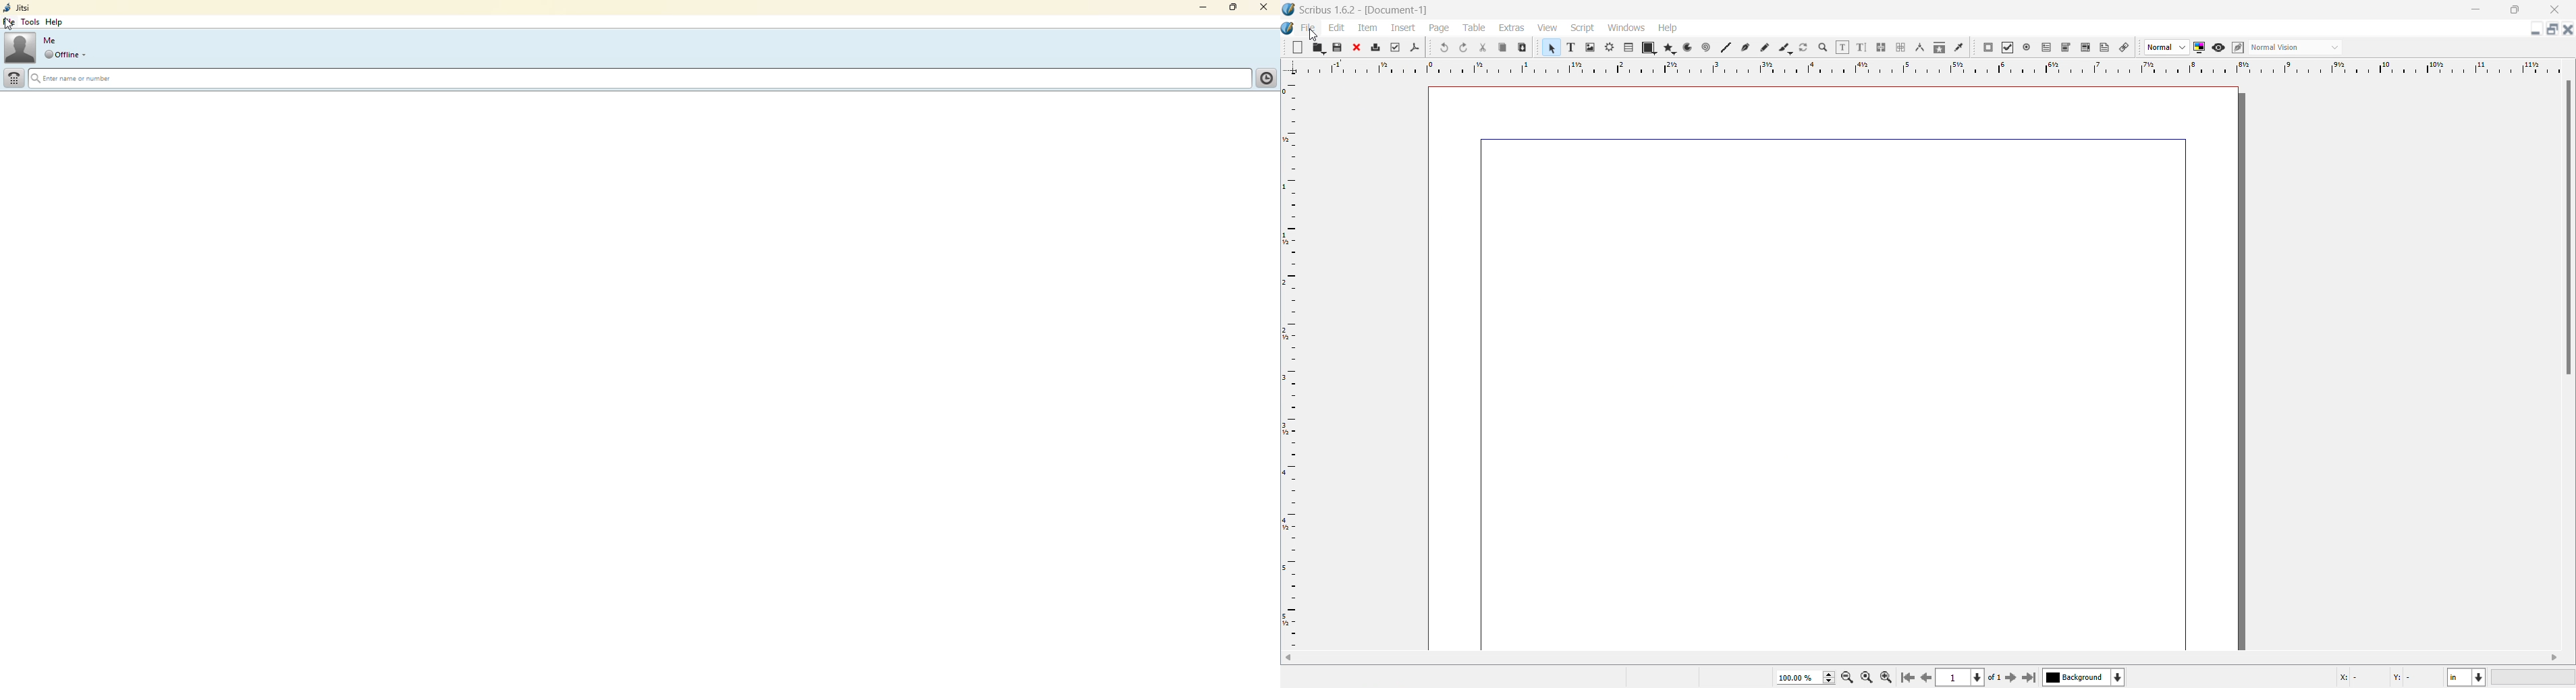  Describe the element at coordinates (1803, 49) in the screenshot. I see `refresh` at that location.